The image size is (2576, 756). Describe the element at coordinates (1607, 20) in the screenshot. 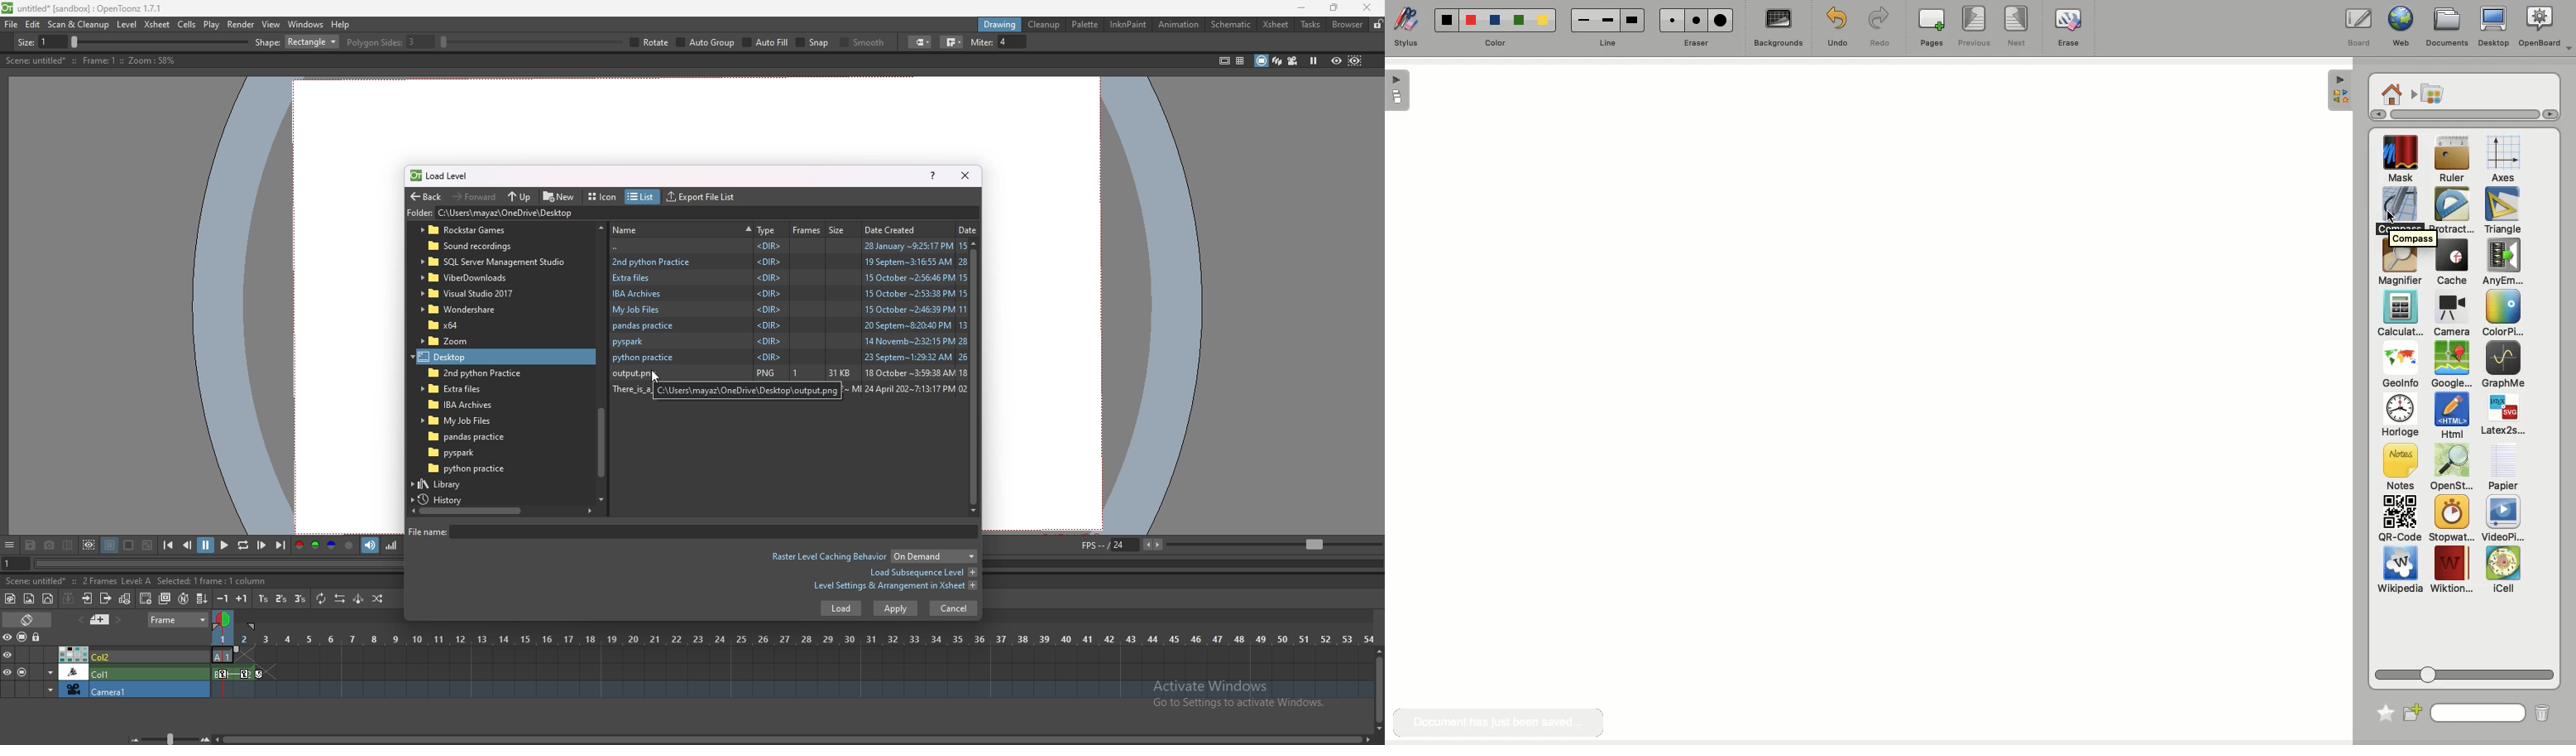

I see `line2` at that location.